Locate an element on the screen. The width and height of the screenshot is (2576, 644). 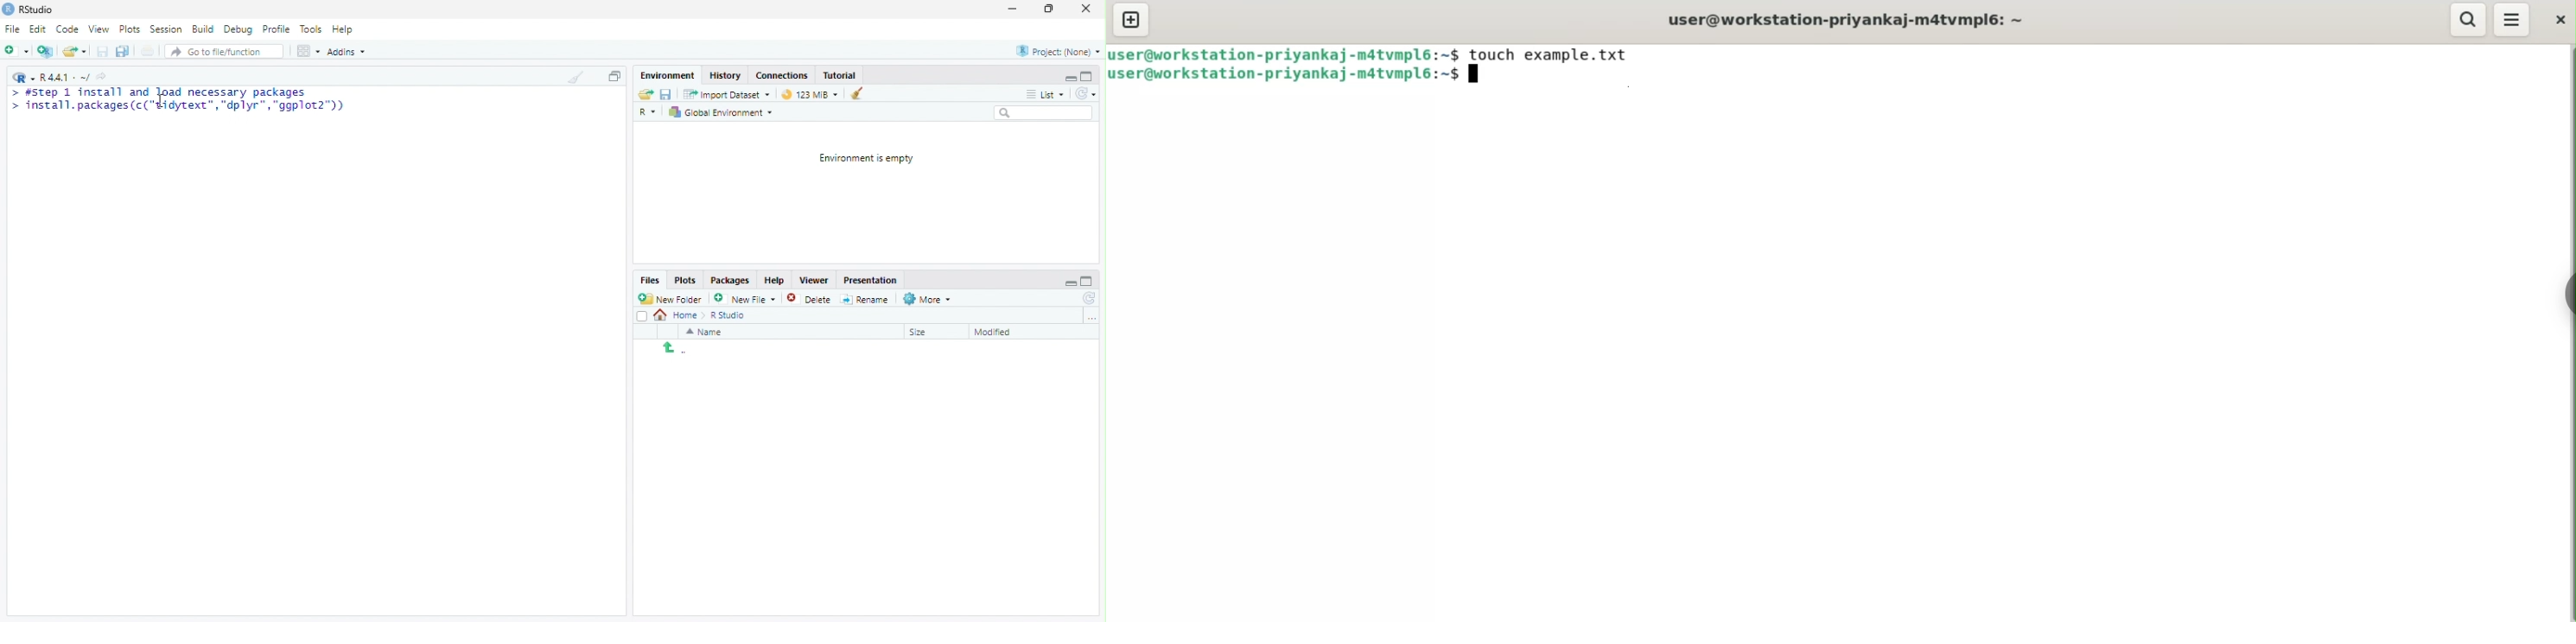
Minimize is located at coordinates (1070, 282).